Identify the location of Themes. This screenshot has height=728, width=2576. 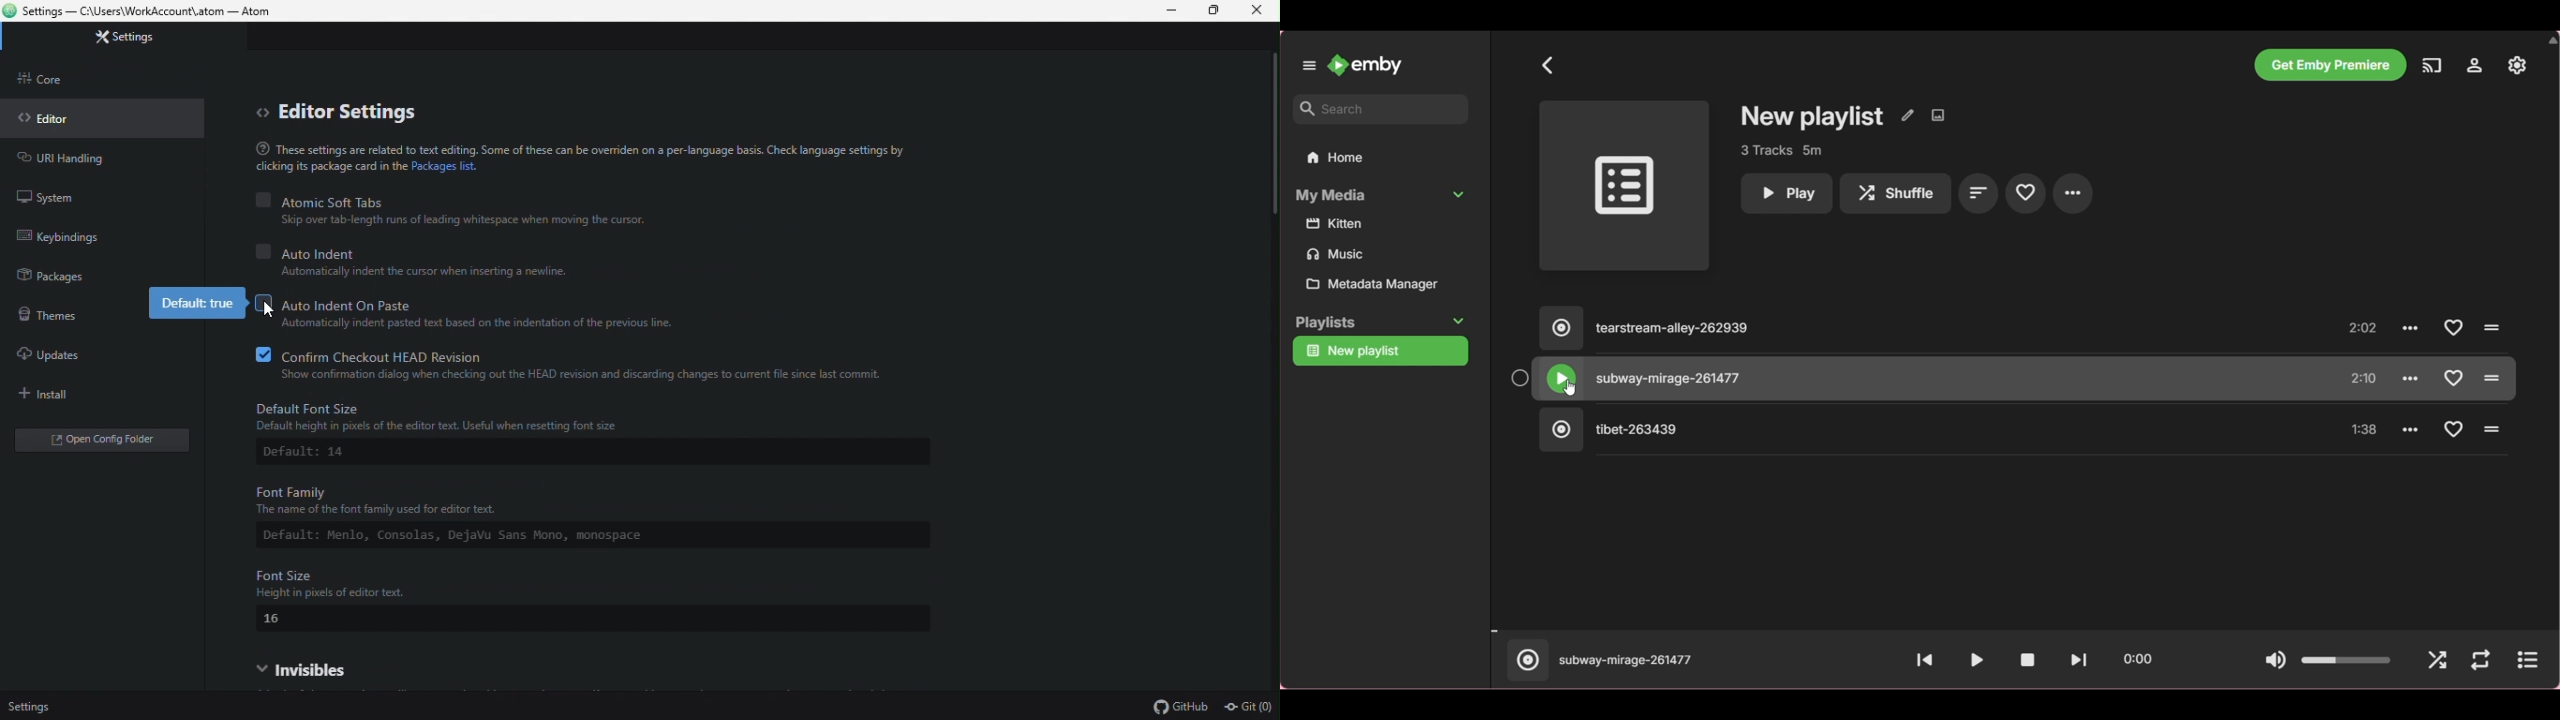
(59, 316).